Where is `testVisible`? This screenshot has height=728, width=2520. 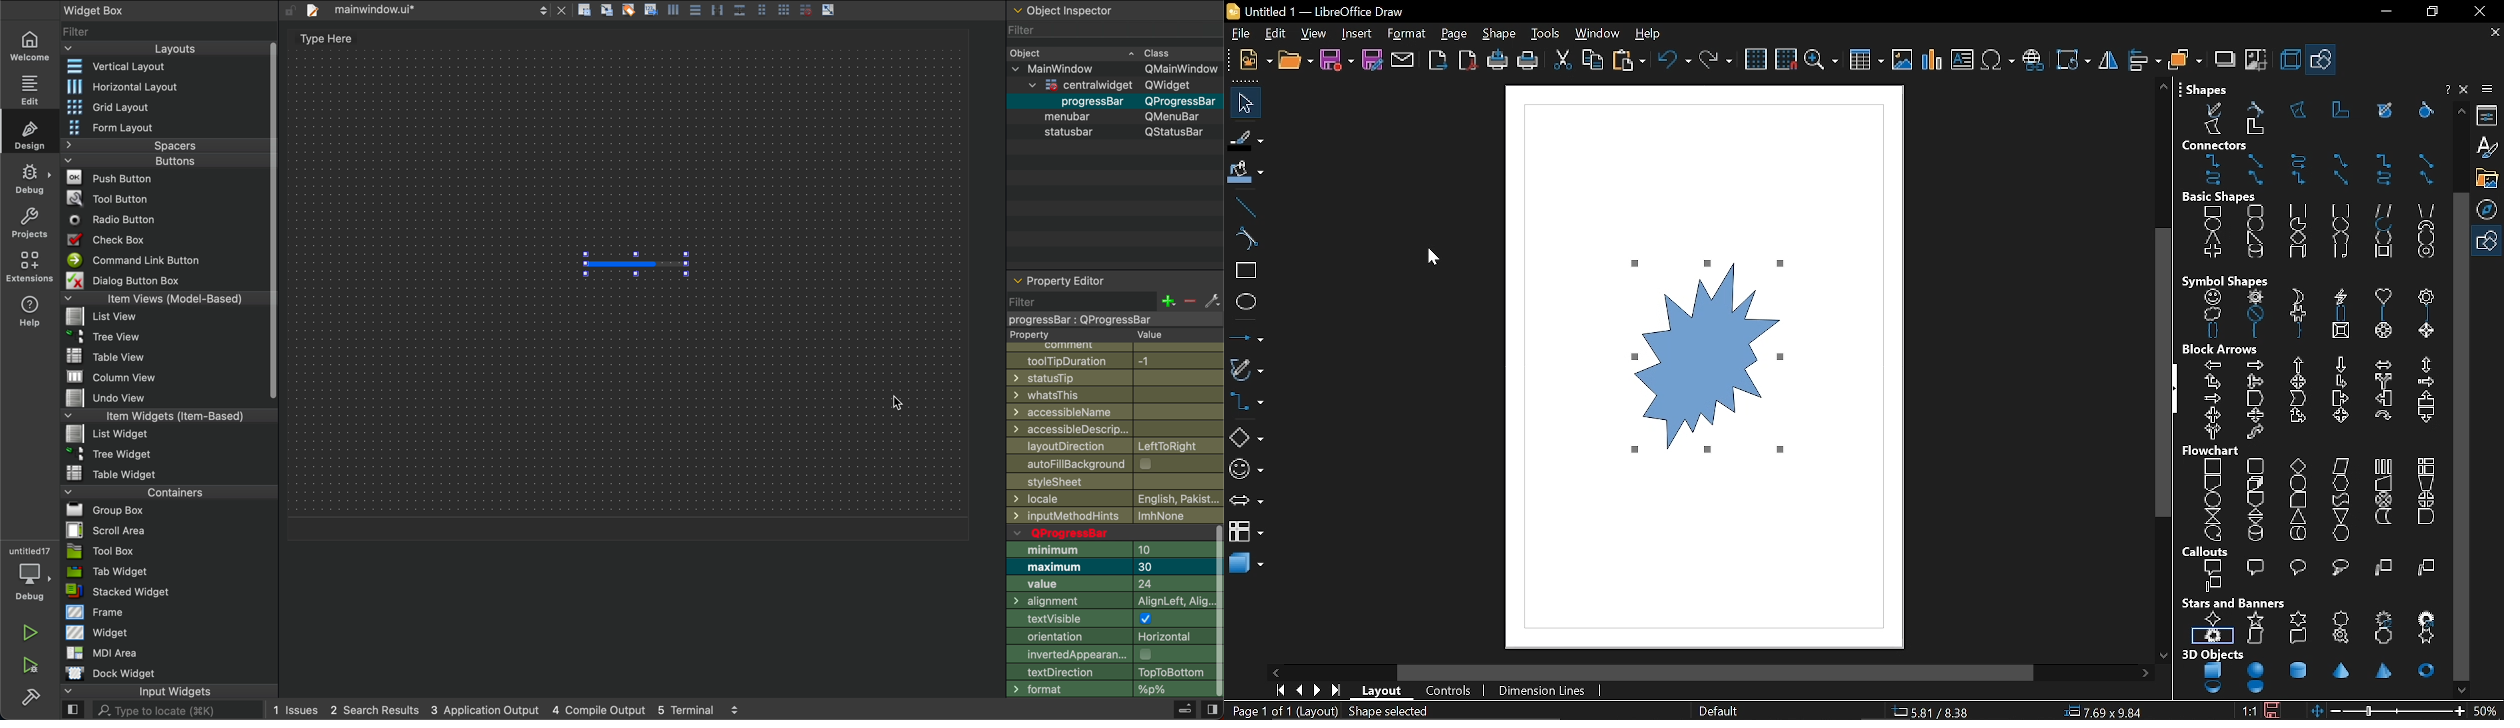
testVisible is located at coordinates (1108, 621).